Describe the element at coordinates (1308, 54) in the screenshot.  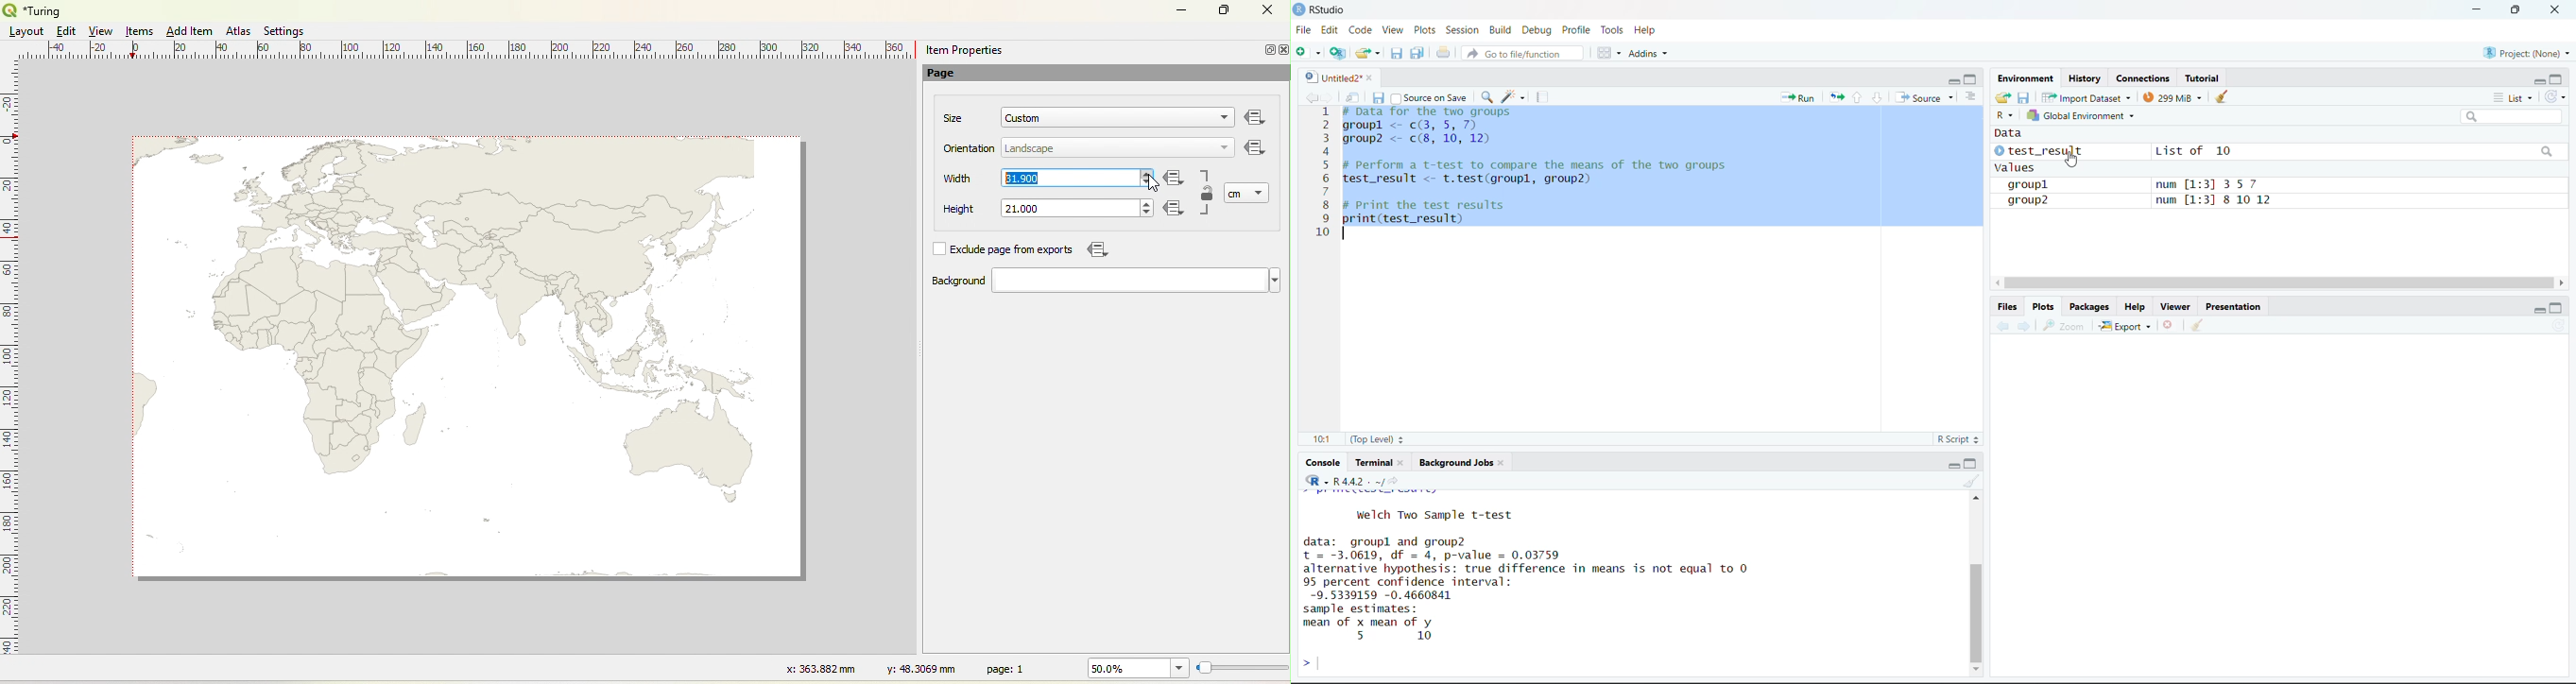
I see `New file` at that location.